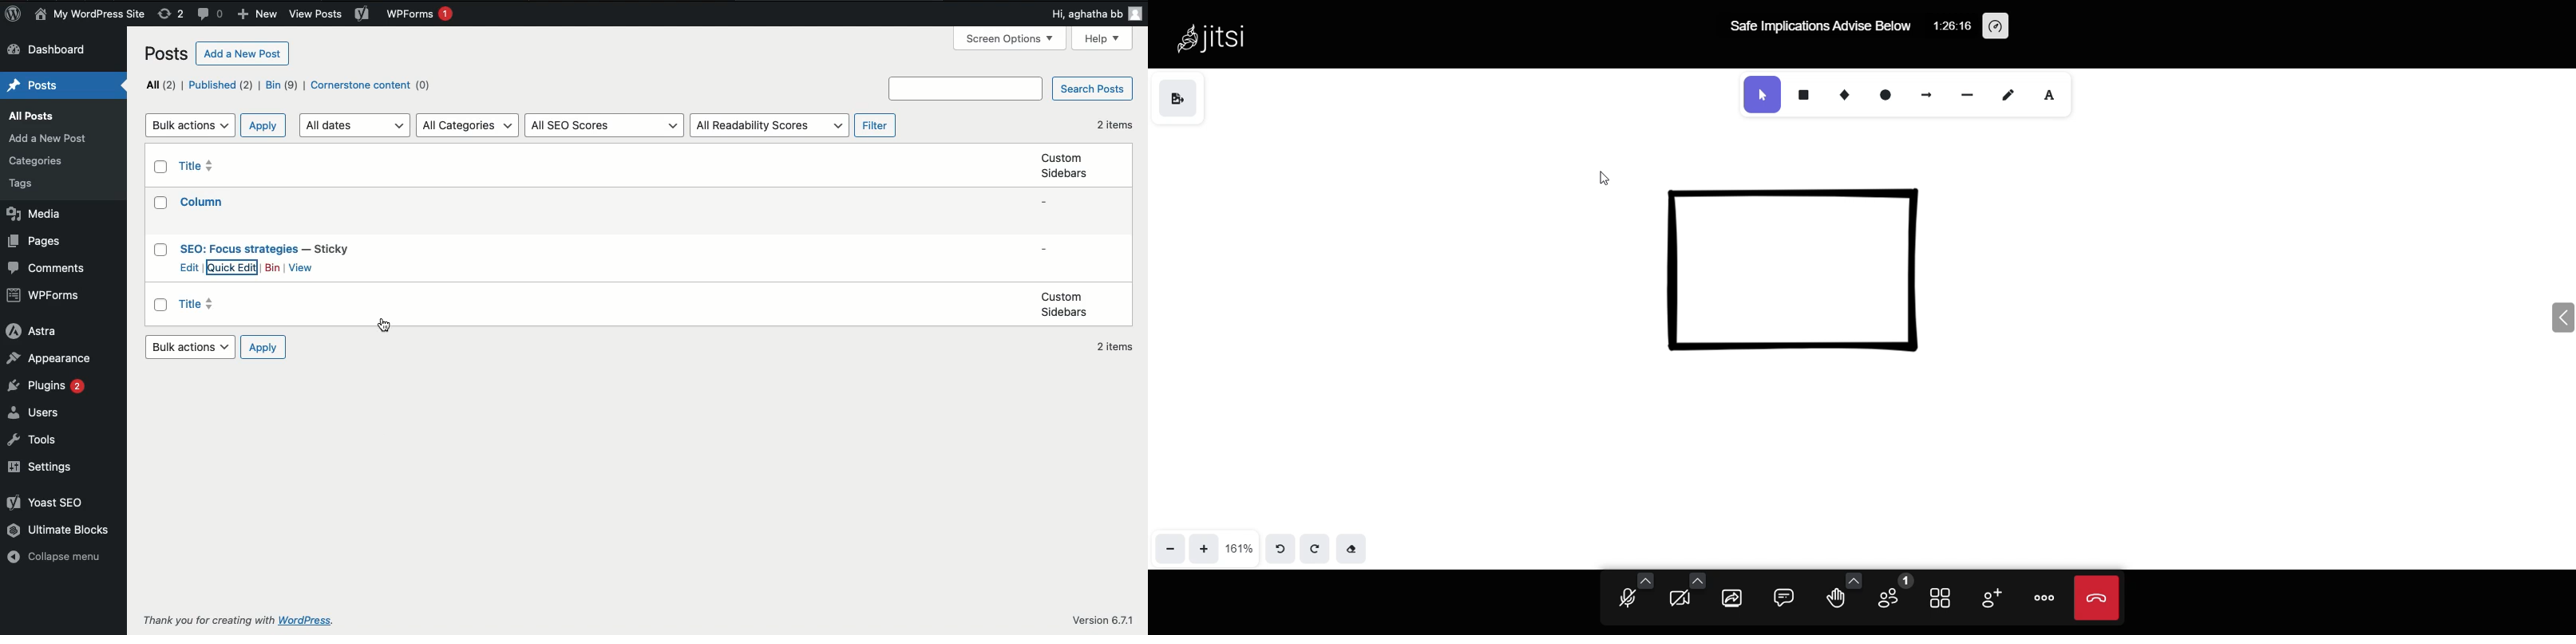 This screenshot has width=2576, height=644. What do you see at coordinates (32, 215) in the screenshot?
I see `Media` at bounding box center [32, 215].